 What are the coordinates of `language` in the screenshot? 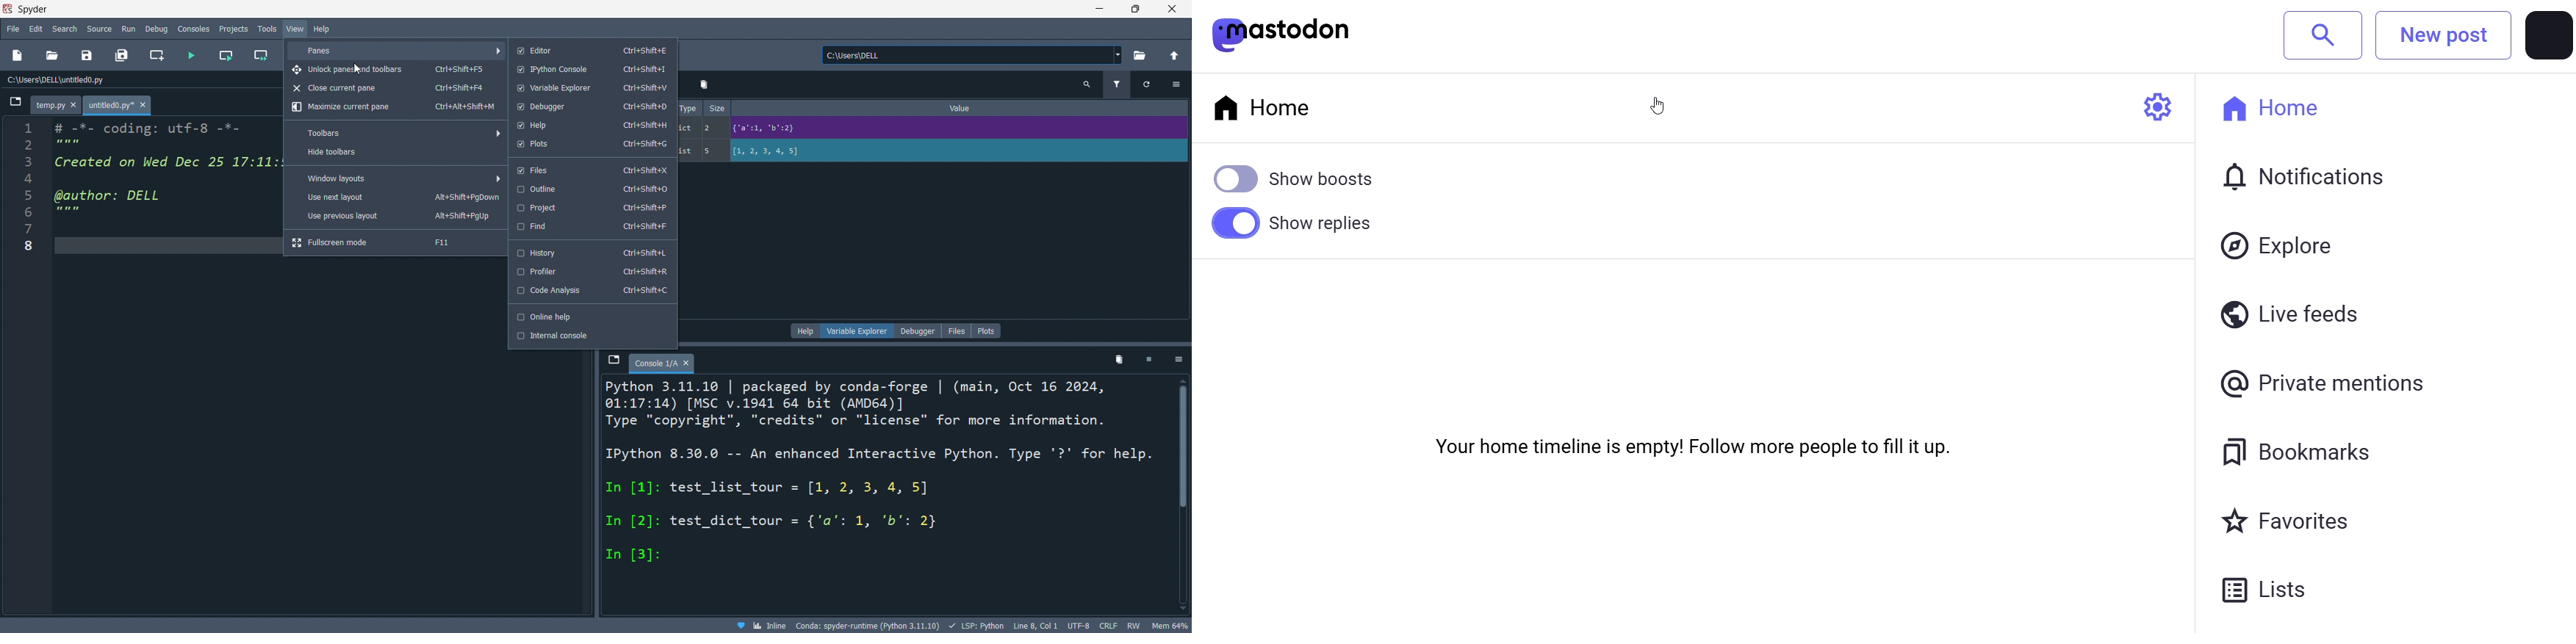 It's located at (975, 626).